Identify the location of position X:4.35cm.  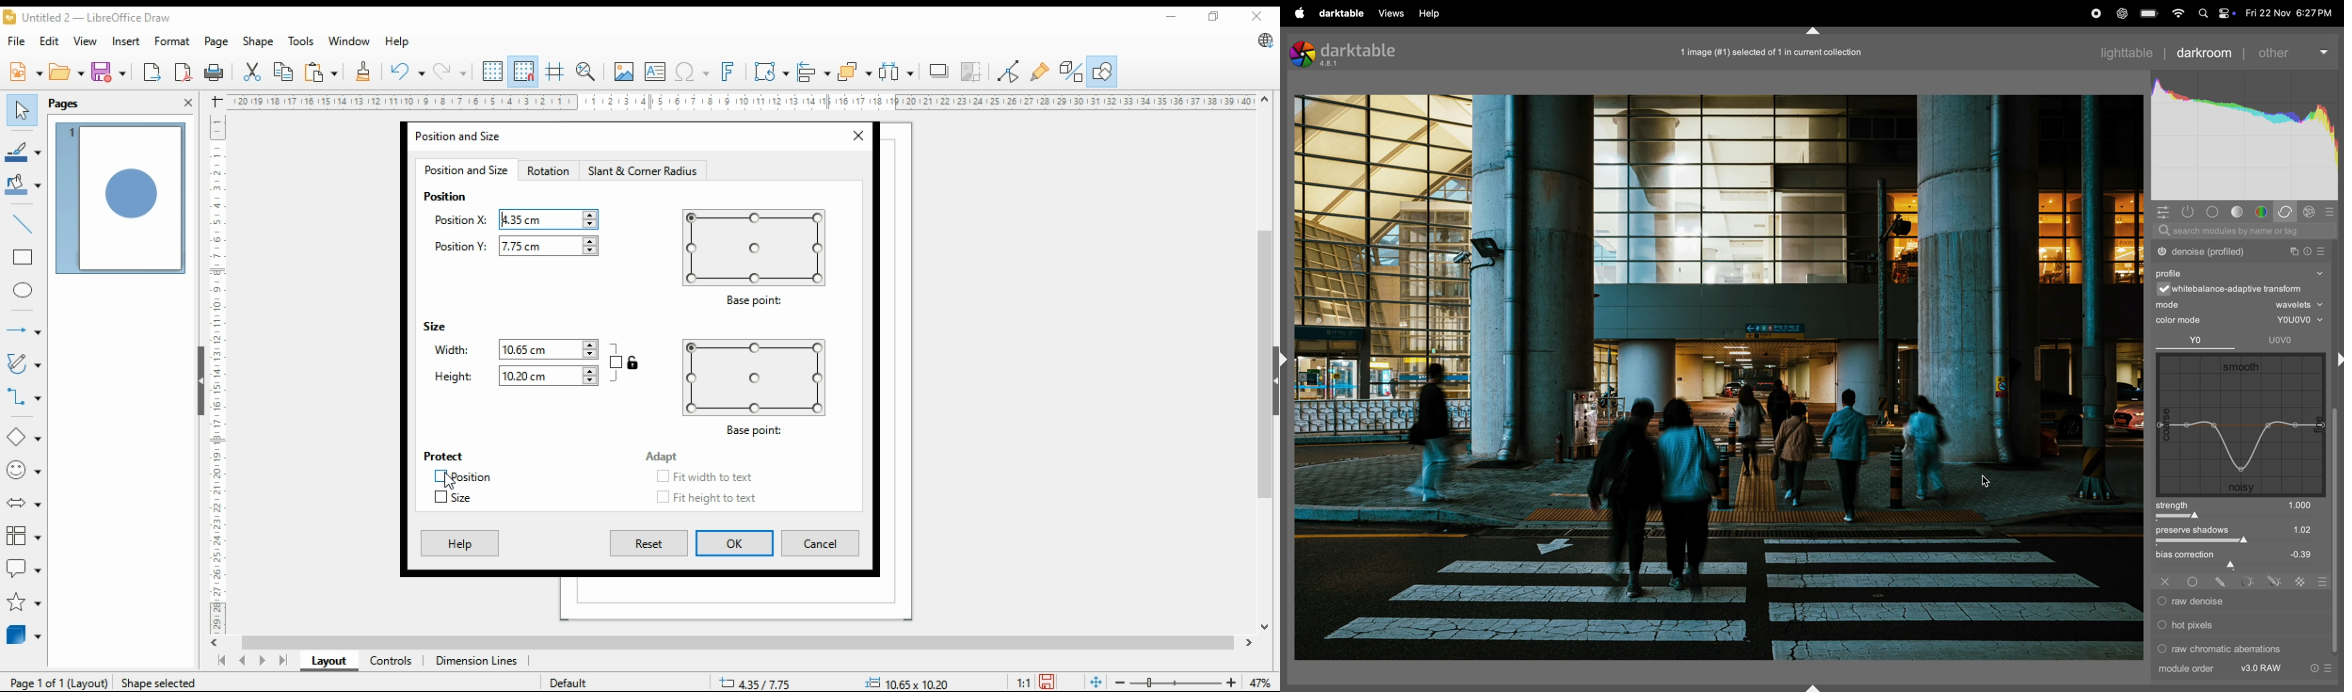
(518, 219).